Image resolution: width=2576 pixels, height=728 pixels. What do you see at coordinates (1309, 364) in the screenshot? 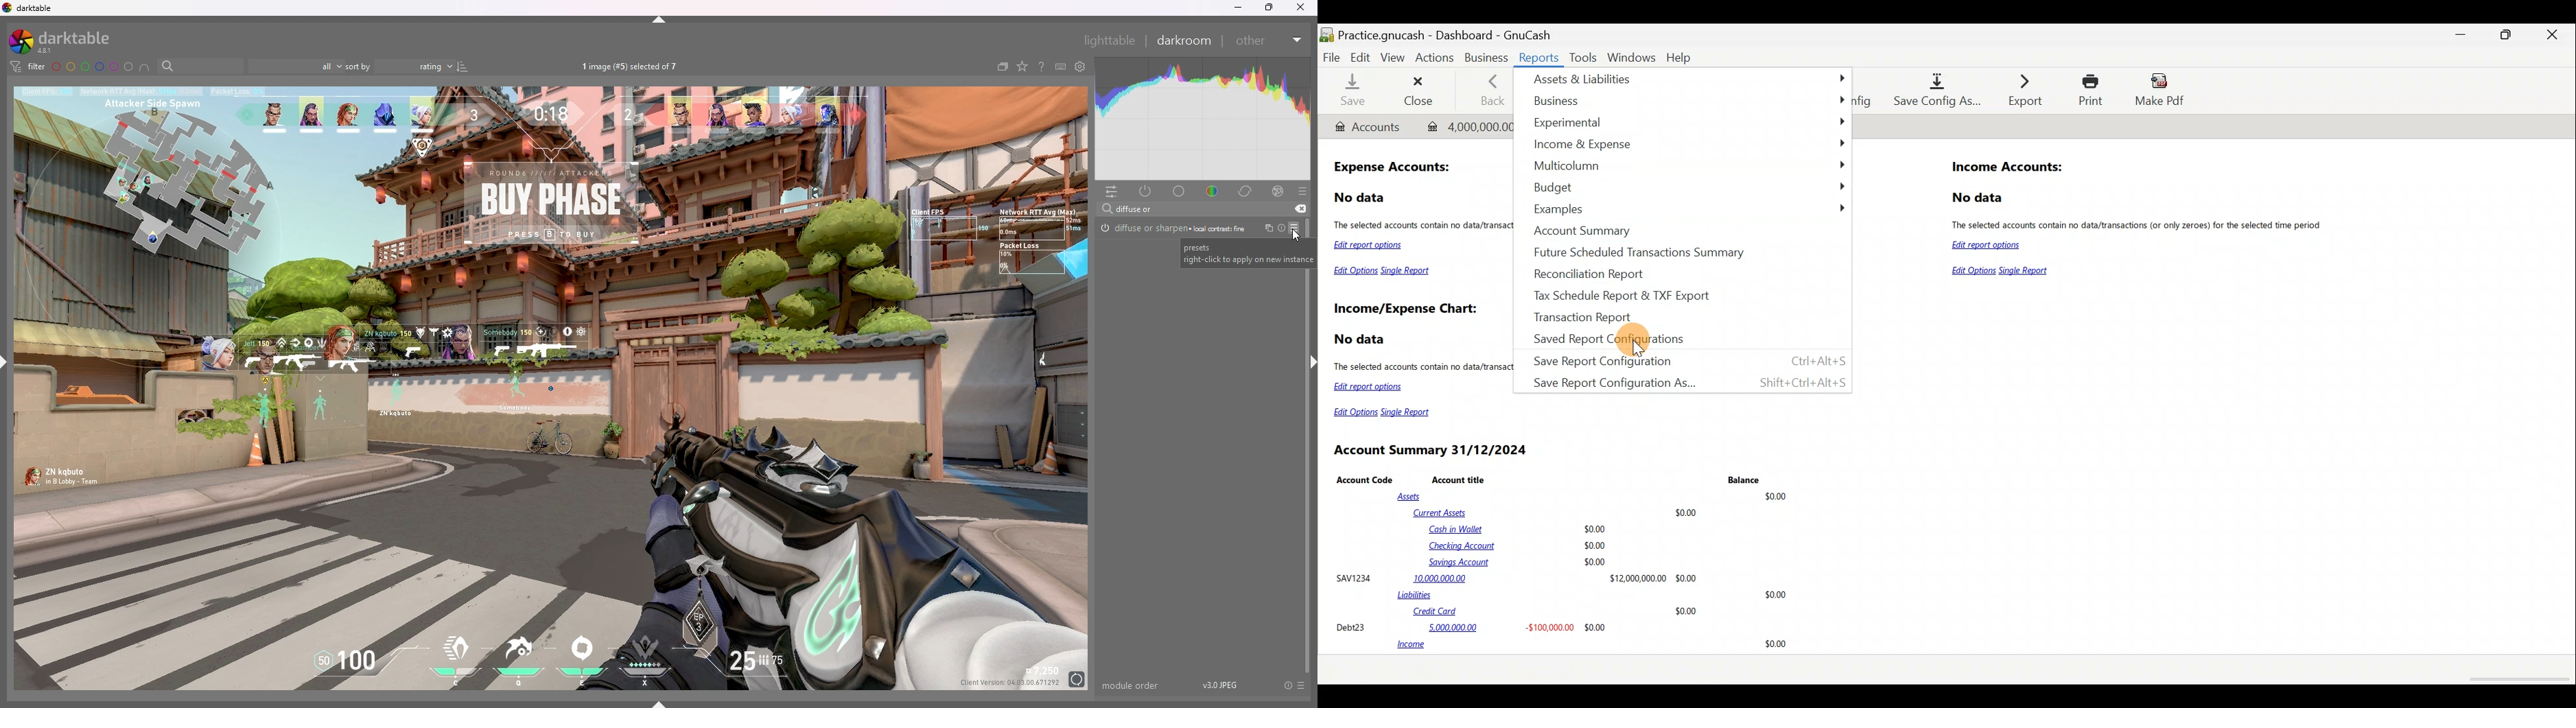
I see `hide` at bounding box center [1309, 364].